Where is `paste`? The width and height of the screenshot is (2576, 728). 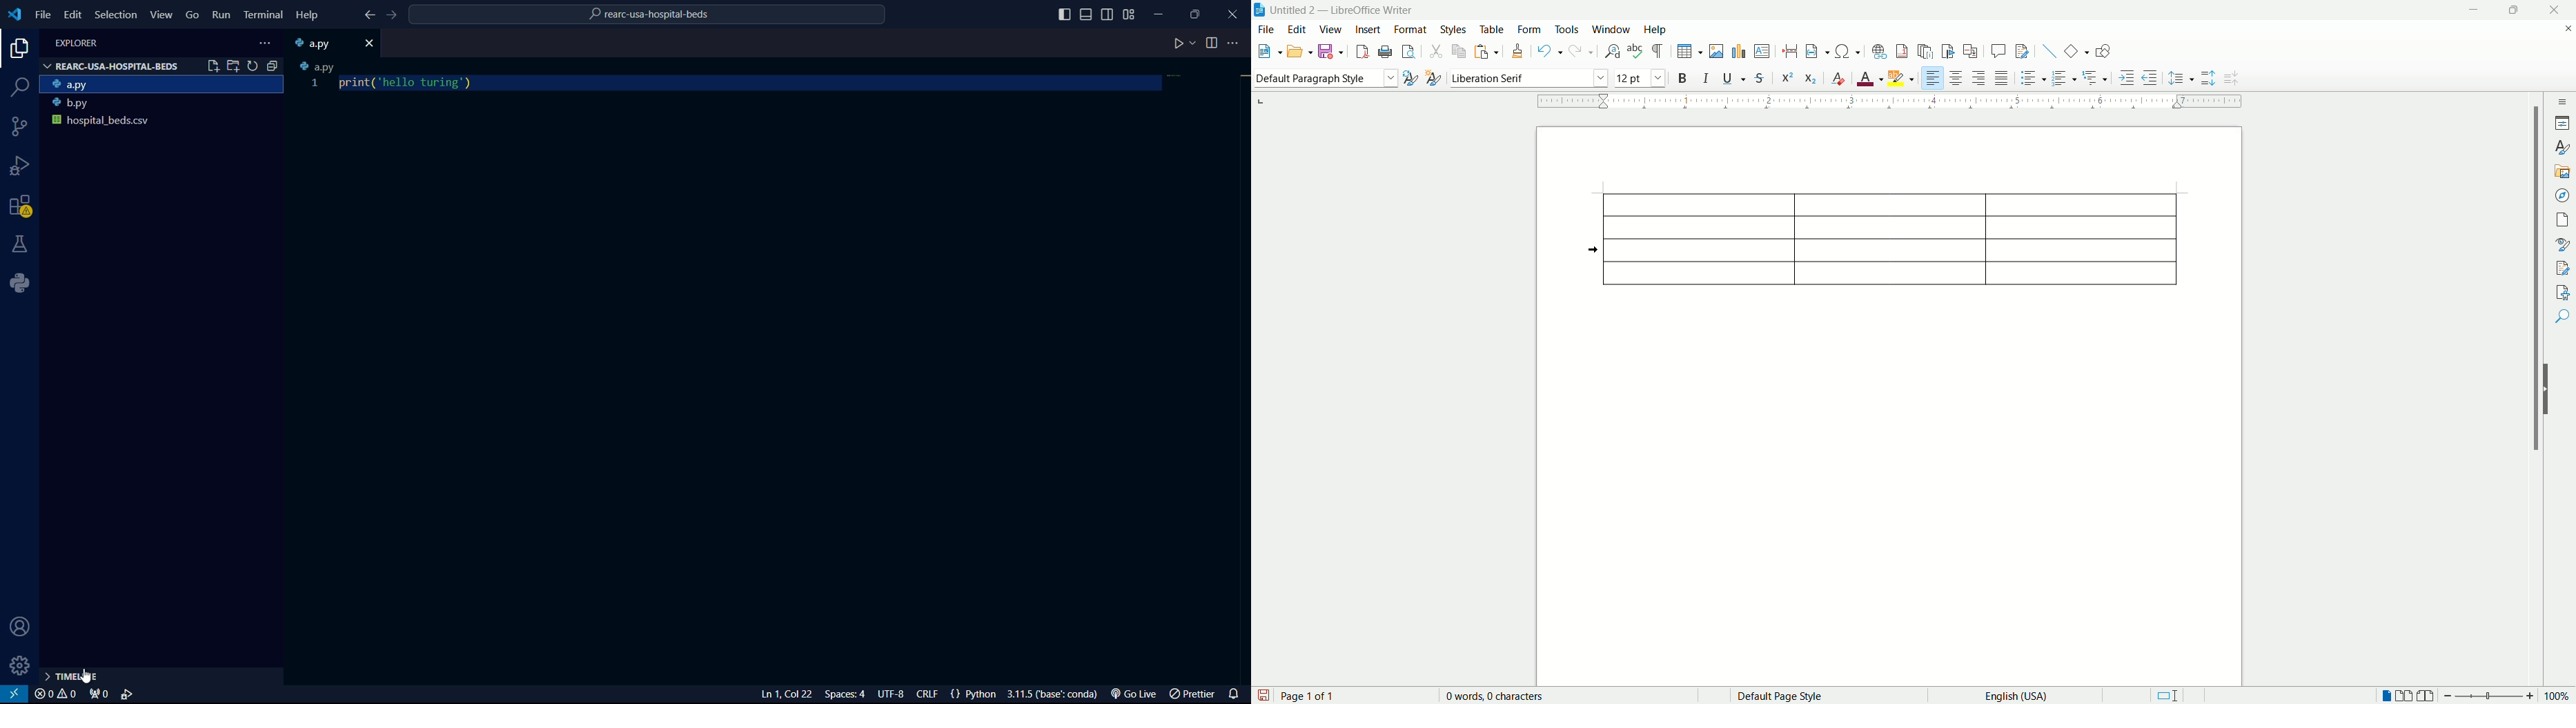
paste is located at coordinates (1486, 54).